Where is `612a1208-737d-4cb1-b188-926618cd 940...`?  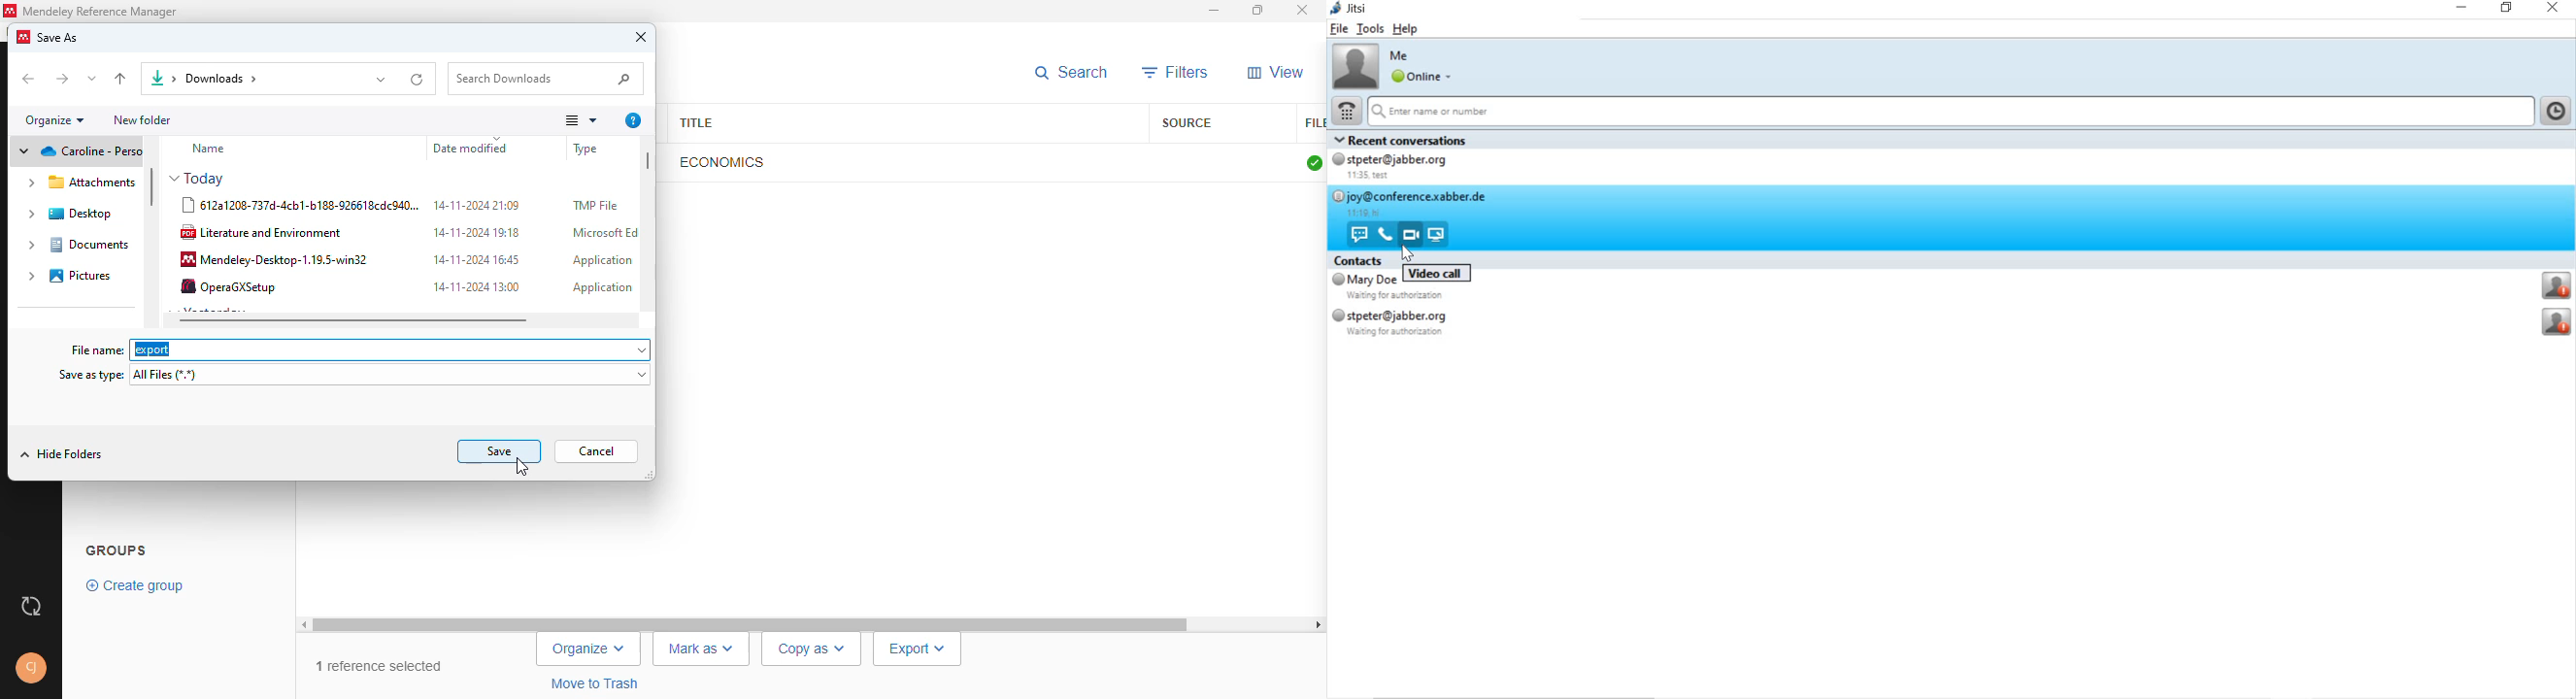
612a1208-737d-4cb1-b188-926618cd 940... is located at coordinates (300, 205).